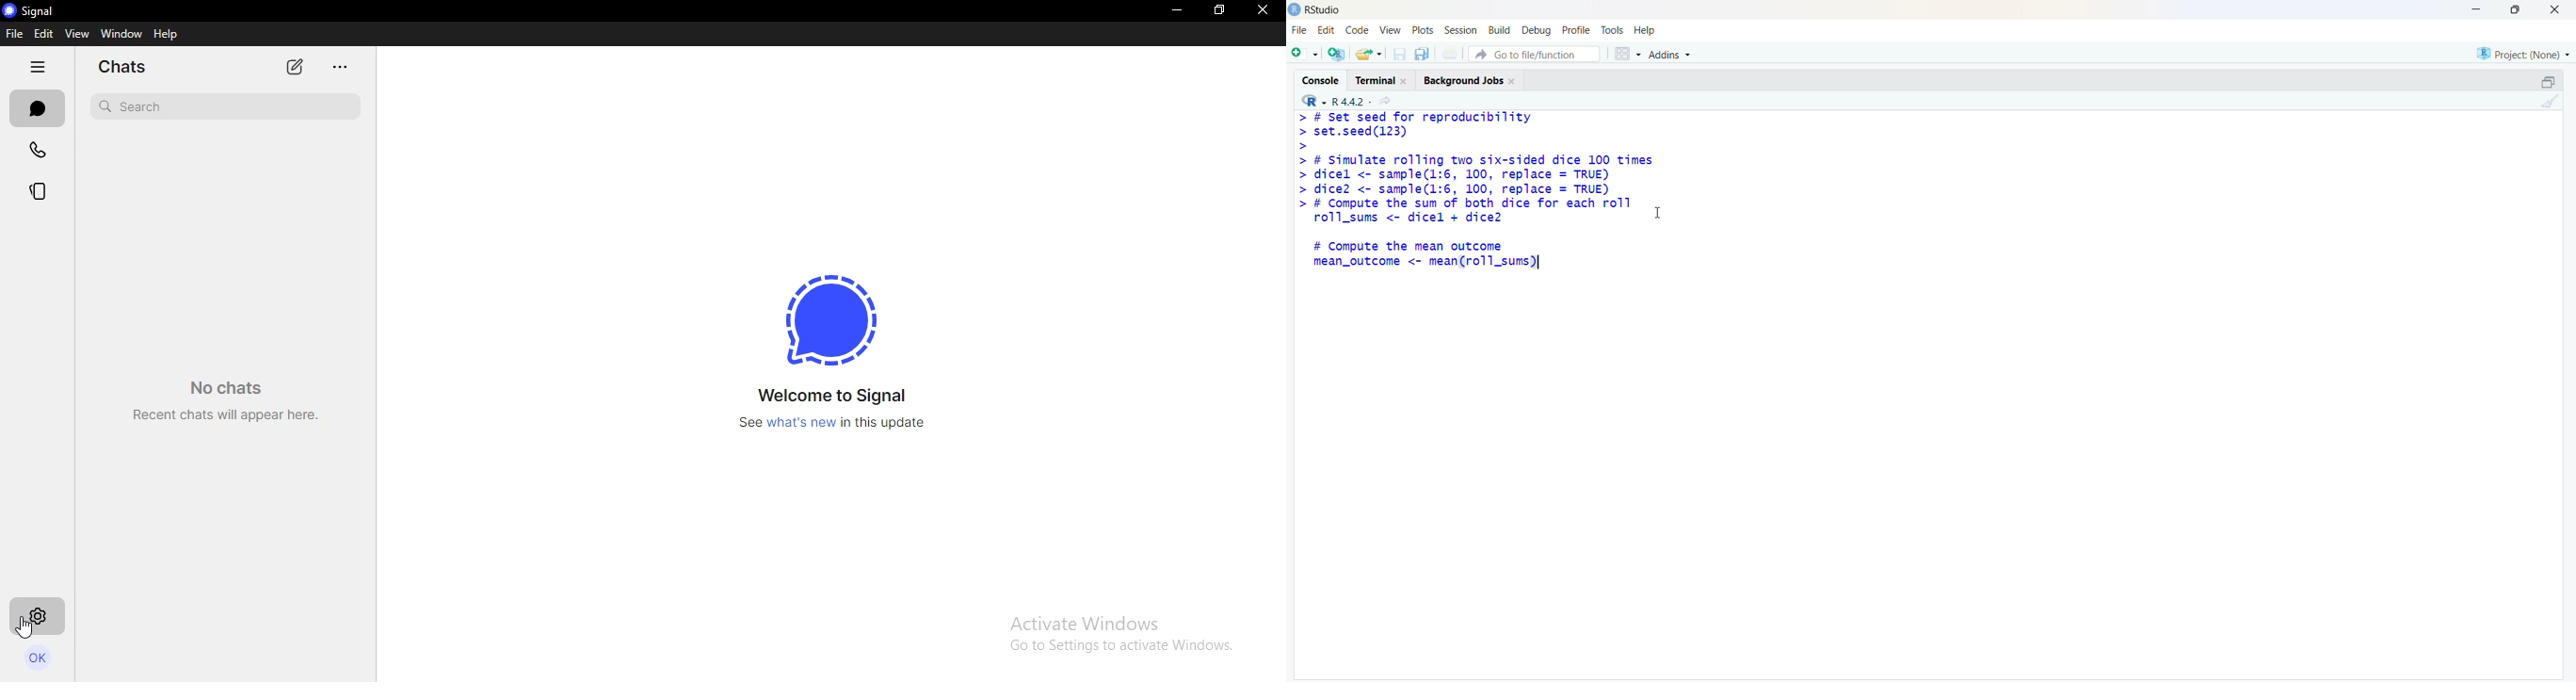 This screenshot has width=2576, height=700. Describe the element at coordinates (1671, 54) in the screenshot. I see `Addins` at that location.